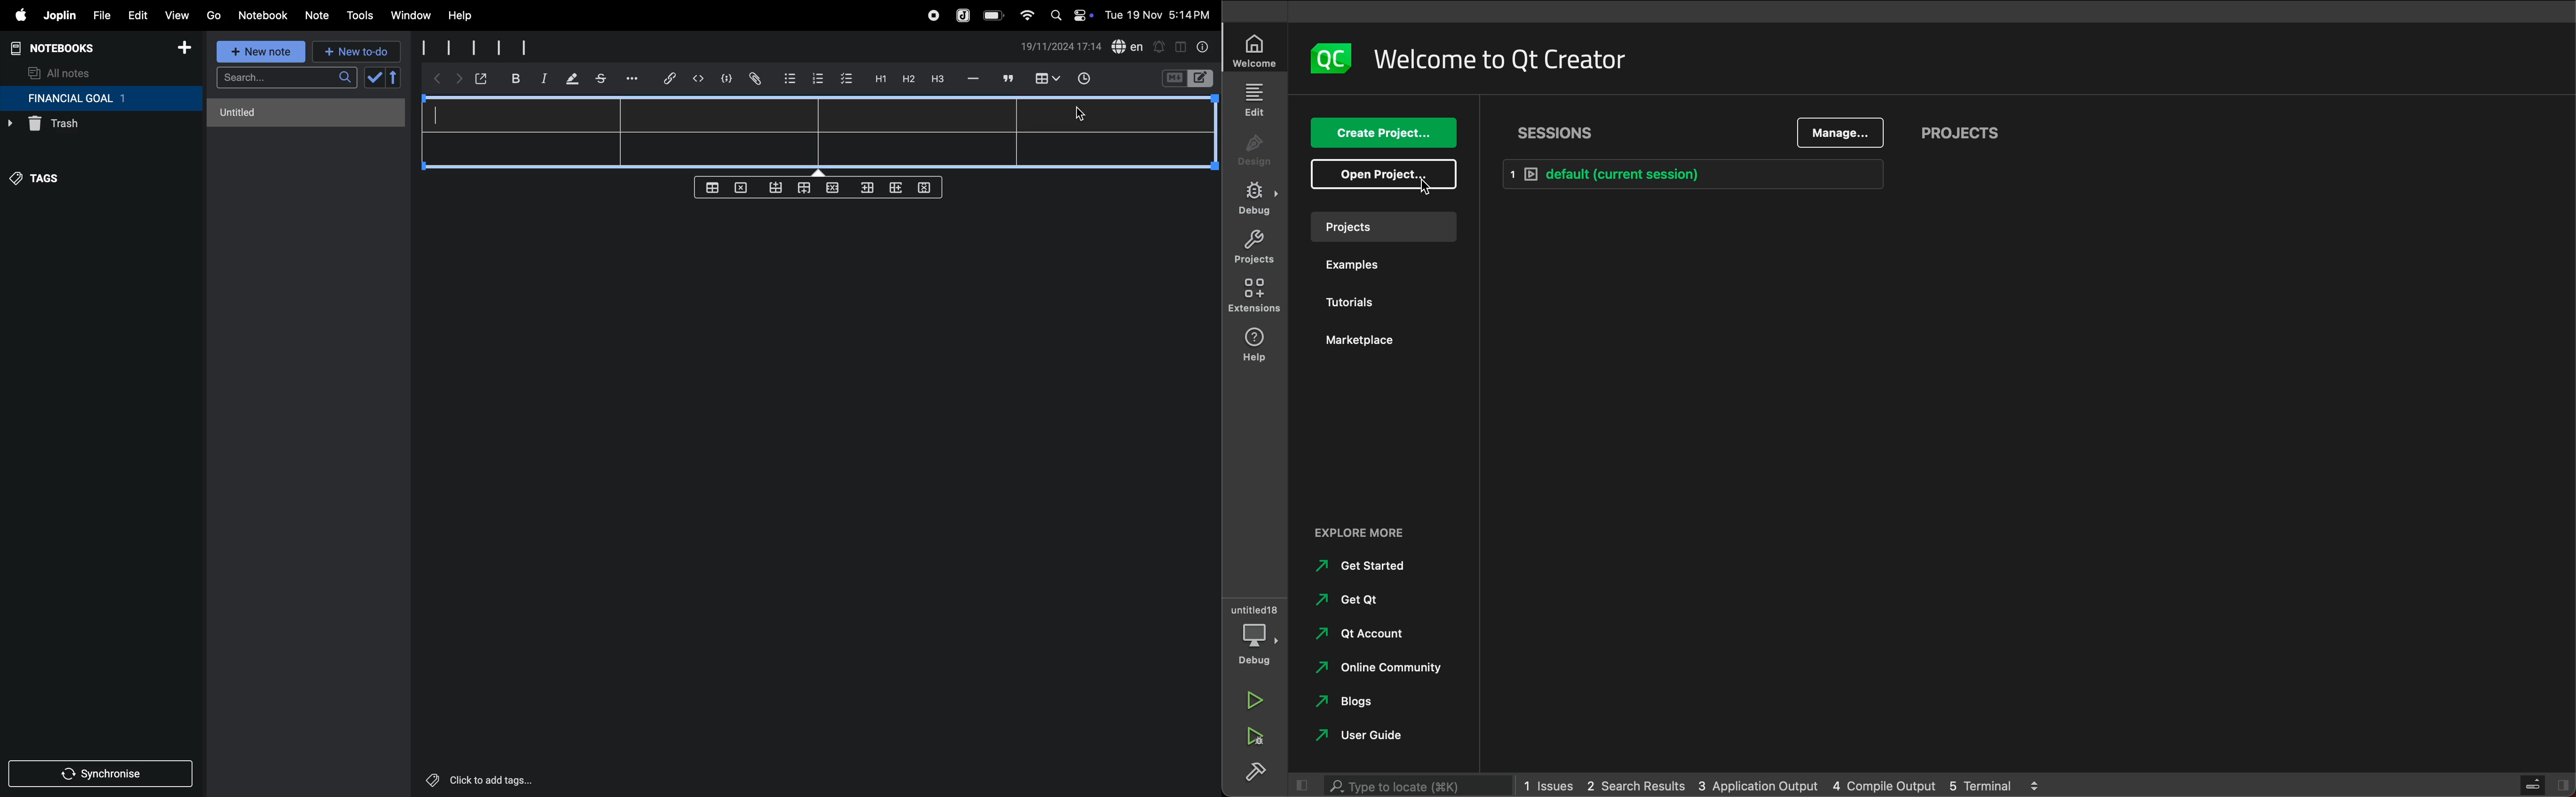 The height and width of the screenshot is (812, 2576). What do you see at coordinates (543, 78) in the screenshot?
I see `itallic` at bounding box center [543, 78].